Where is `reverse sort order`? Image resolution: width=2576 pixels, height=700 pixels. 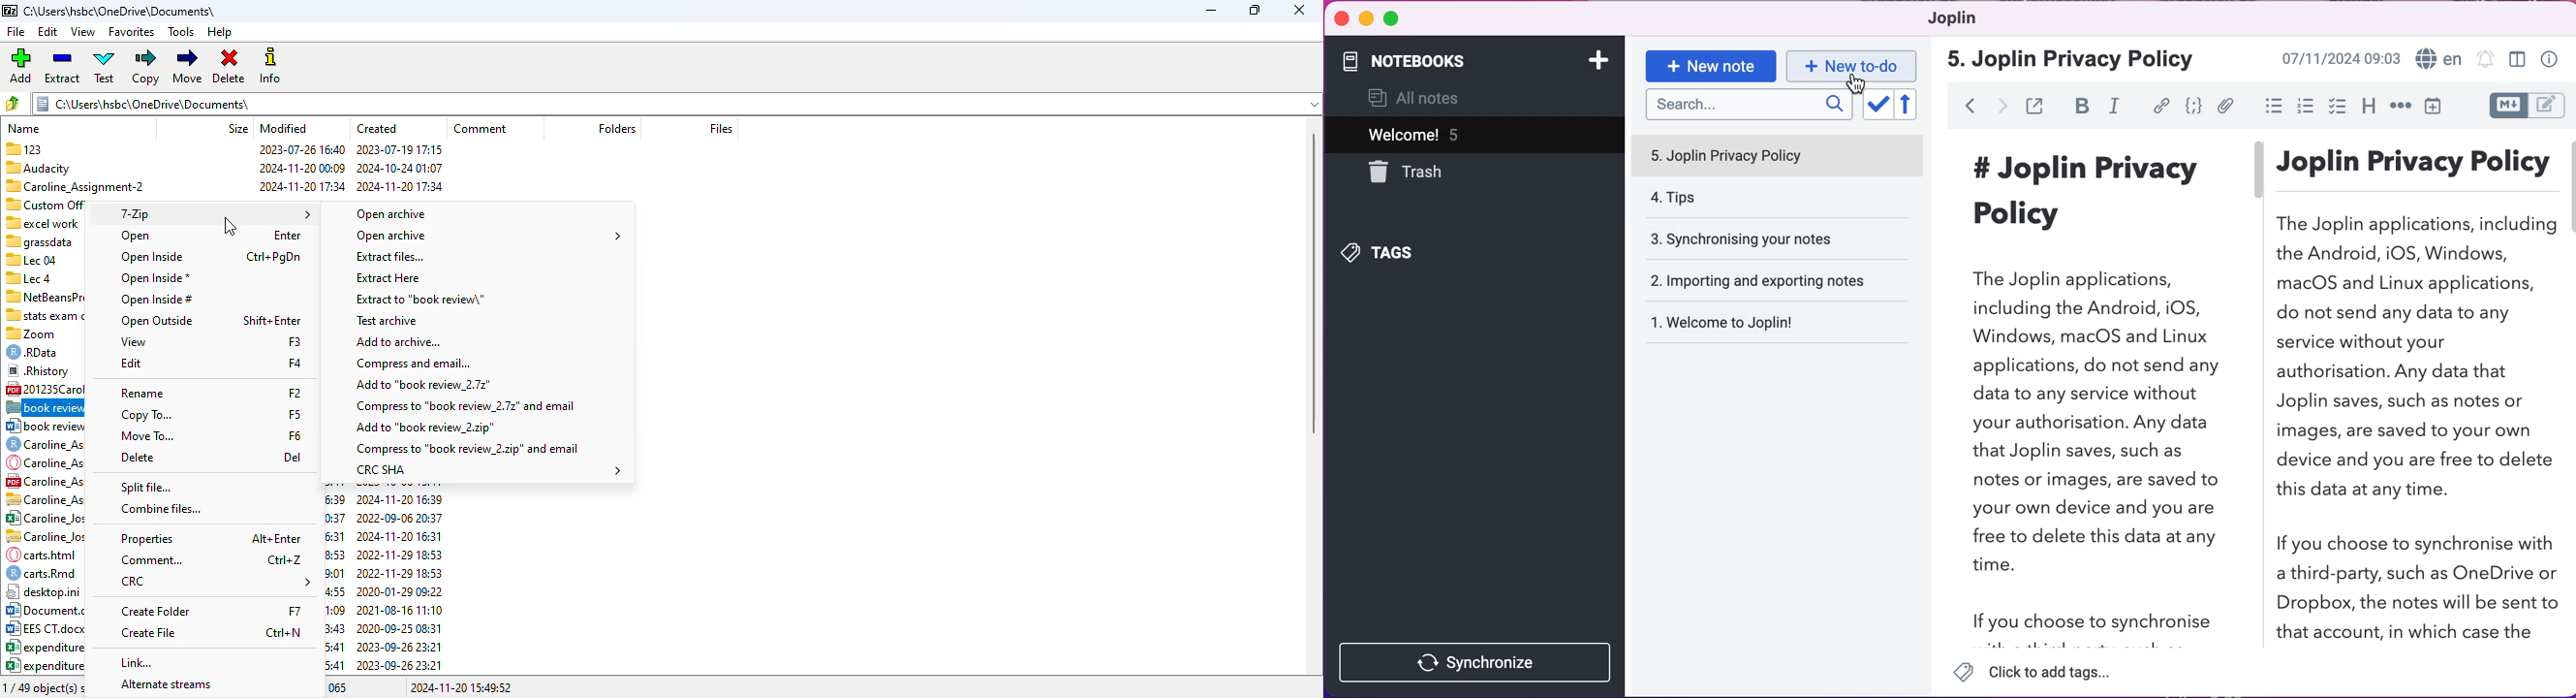
reverse sort order is located at coordinates (1913, 105).